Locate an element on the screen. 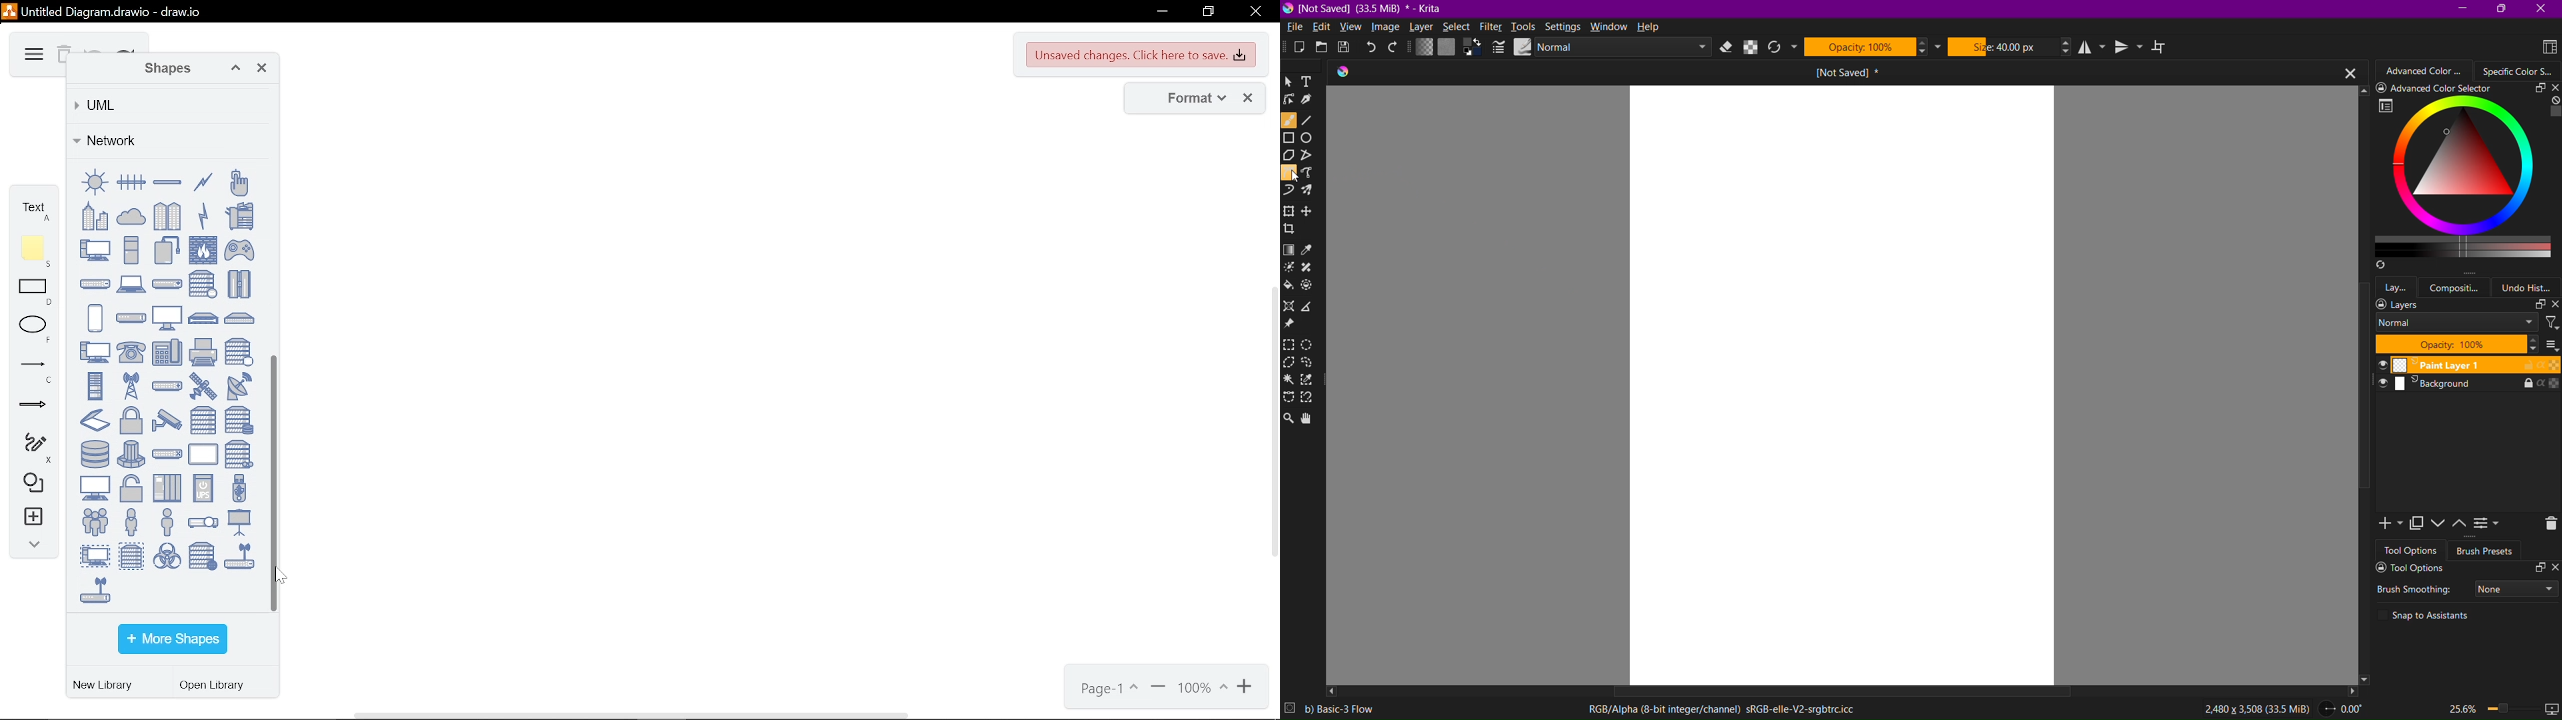 This screenshot has width=2576, height=728. Close is located at coordinates (2345, 72).